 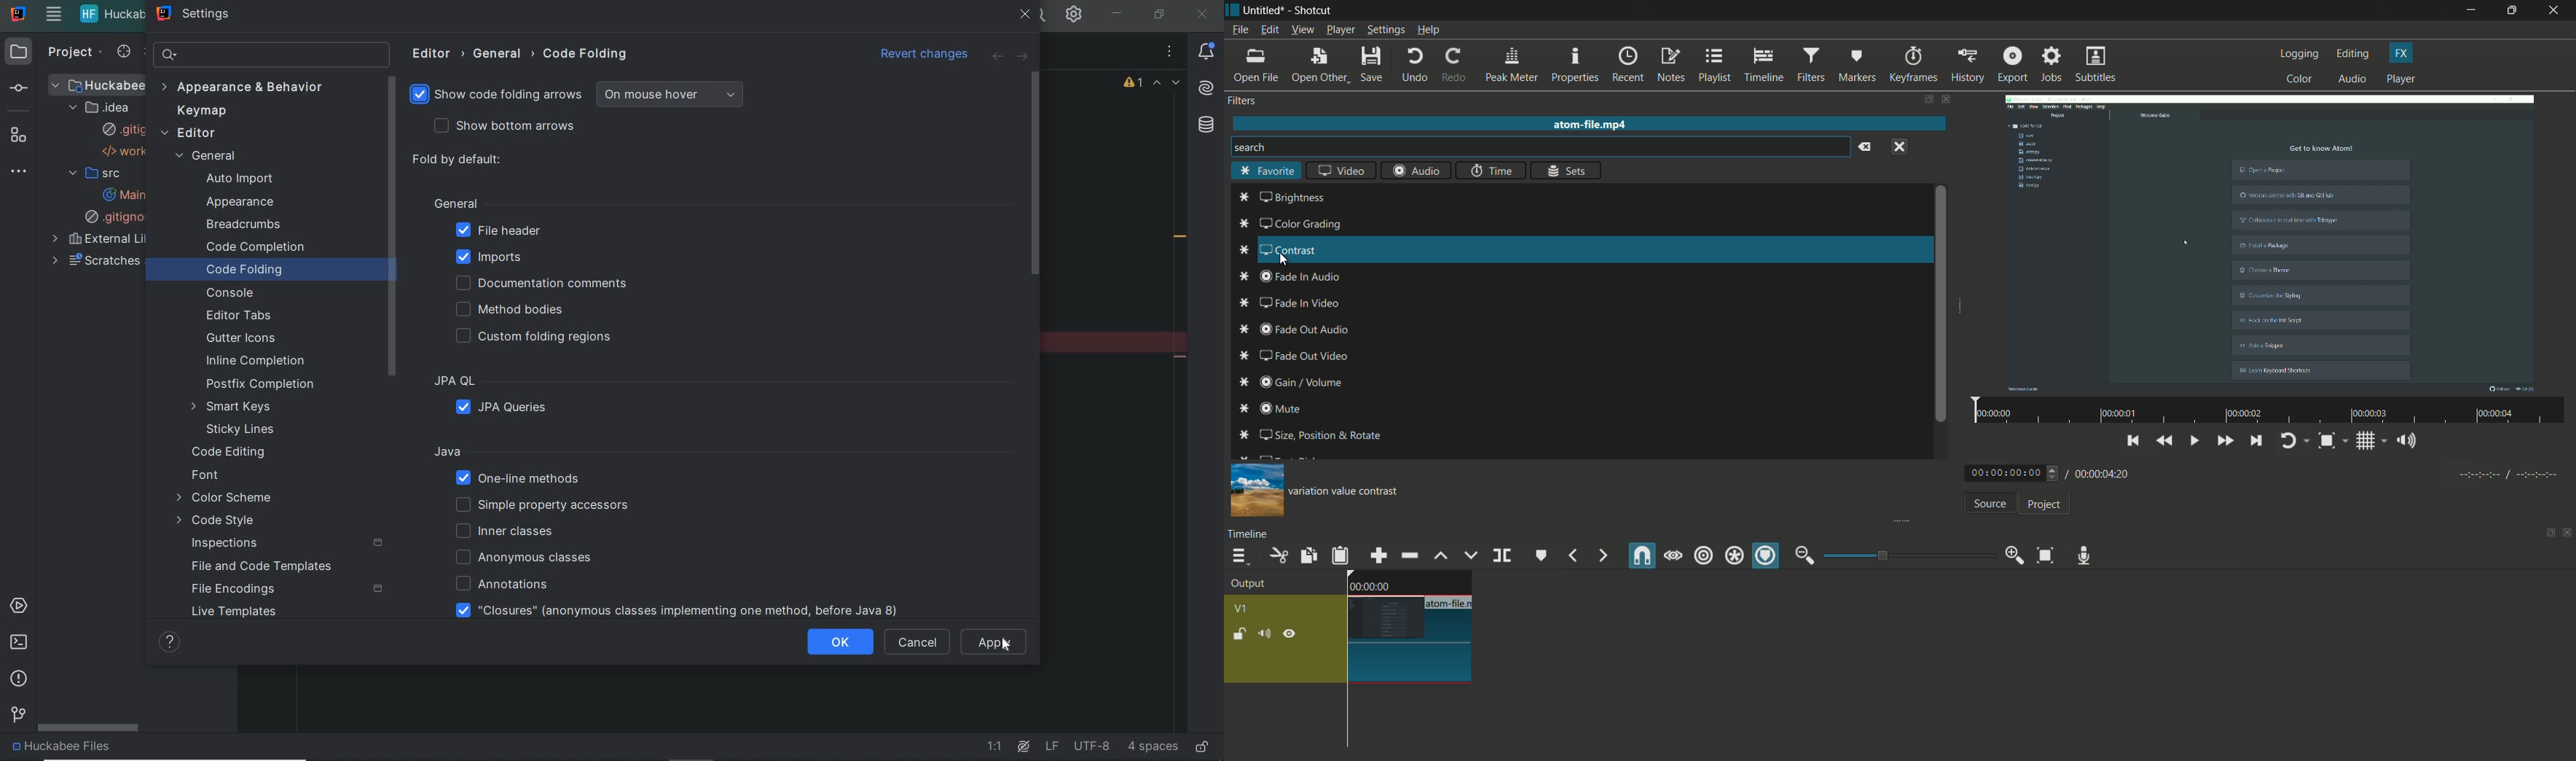 What do you see at coordinates (2165, 441) in the screenshot?
I see `play quickly backwards` at bounding box center [2165, 441].